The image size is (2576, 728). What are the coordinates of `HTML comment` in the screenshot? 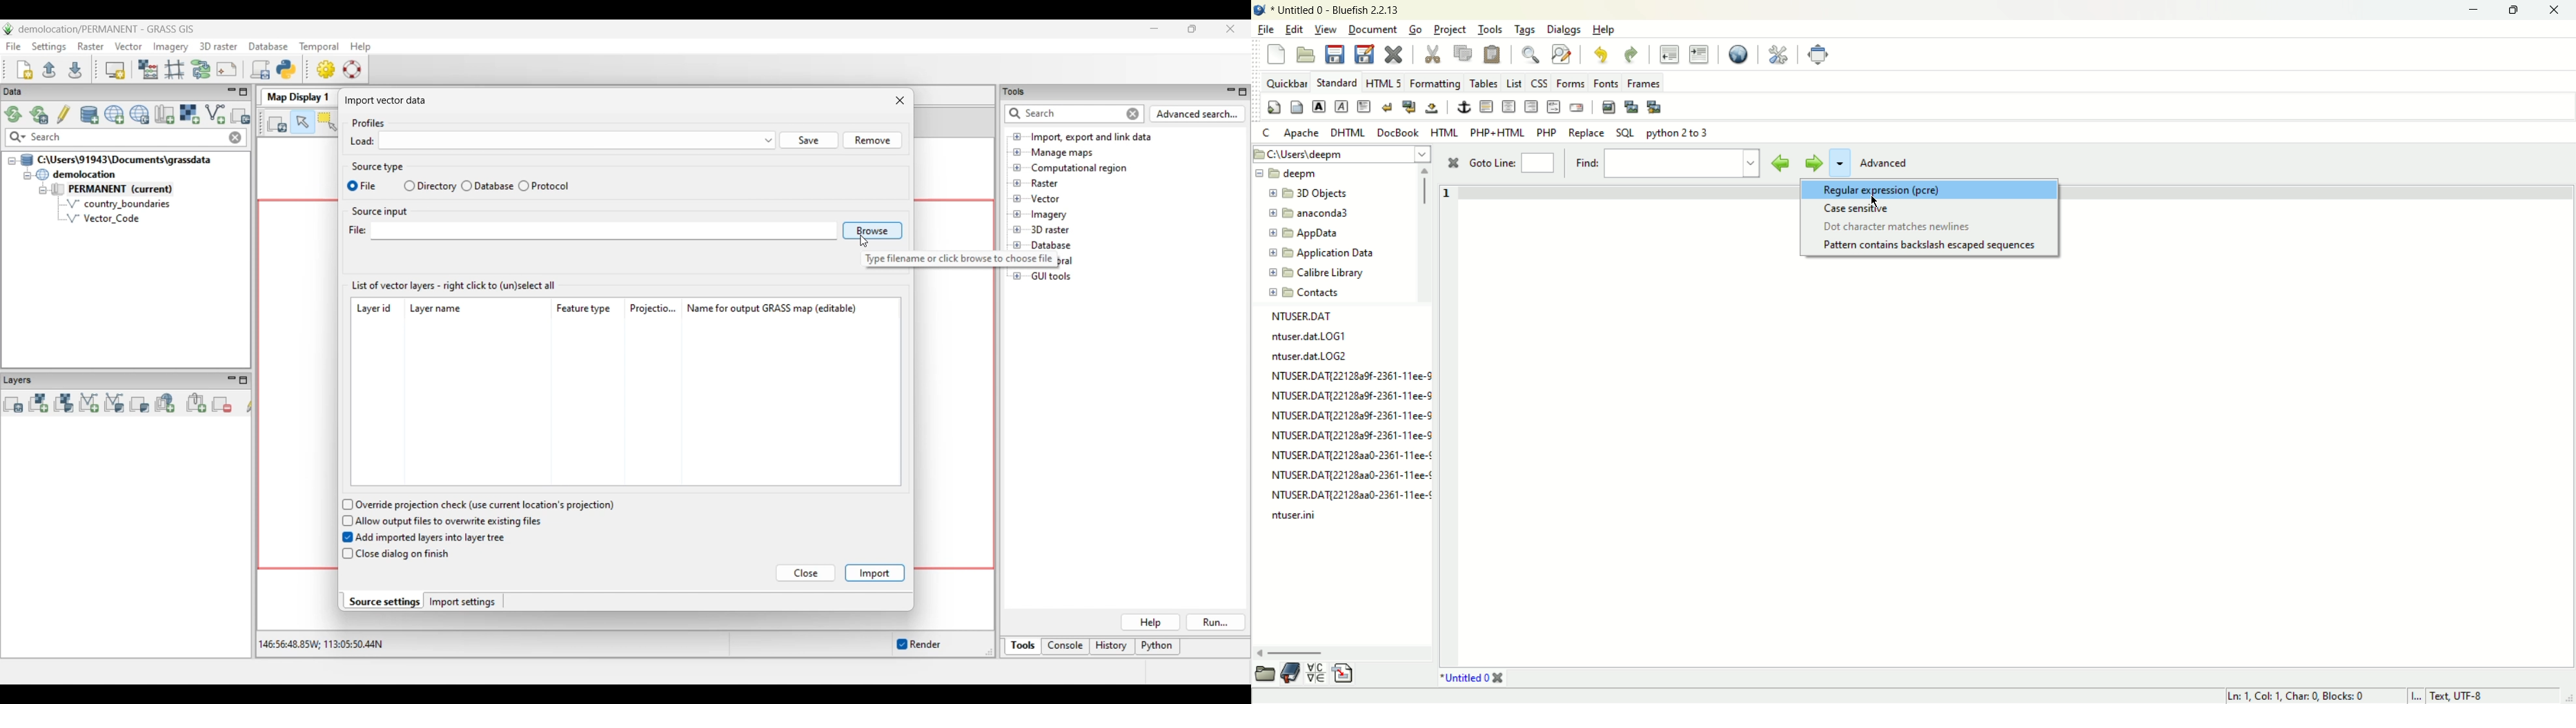 It's located at (1553, 107).